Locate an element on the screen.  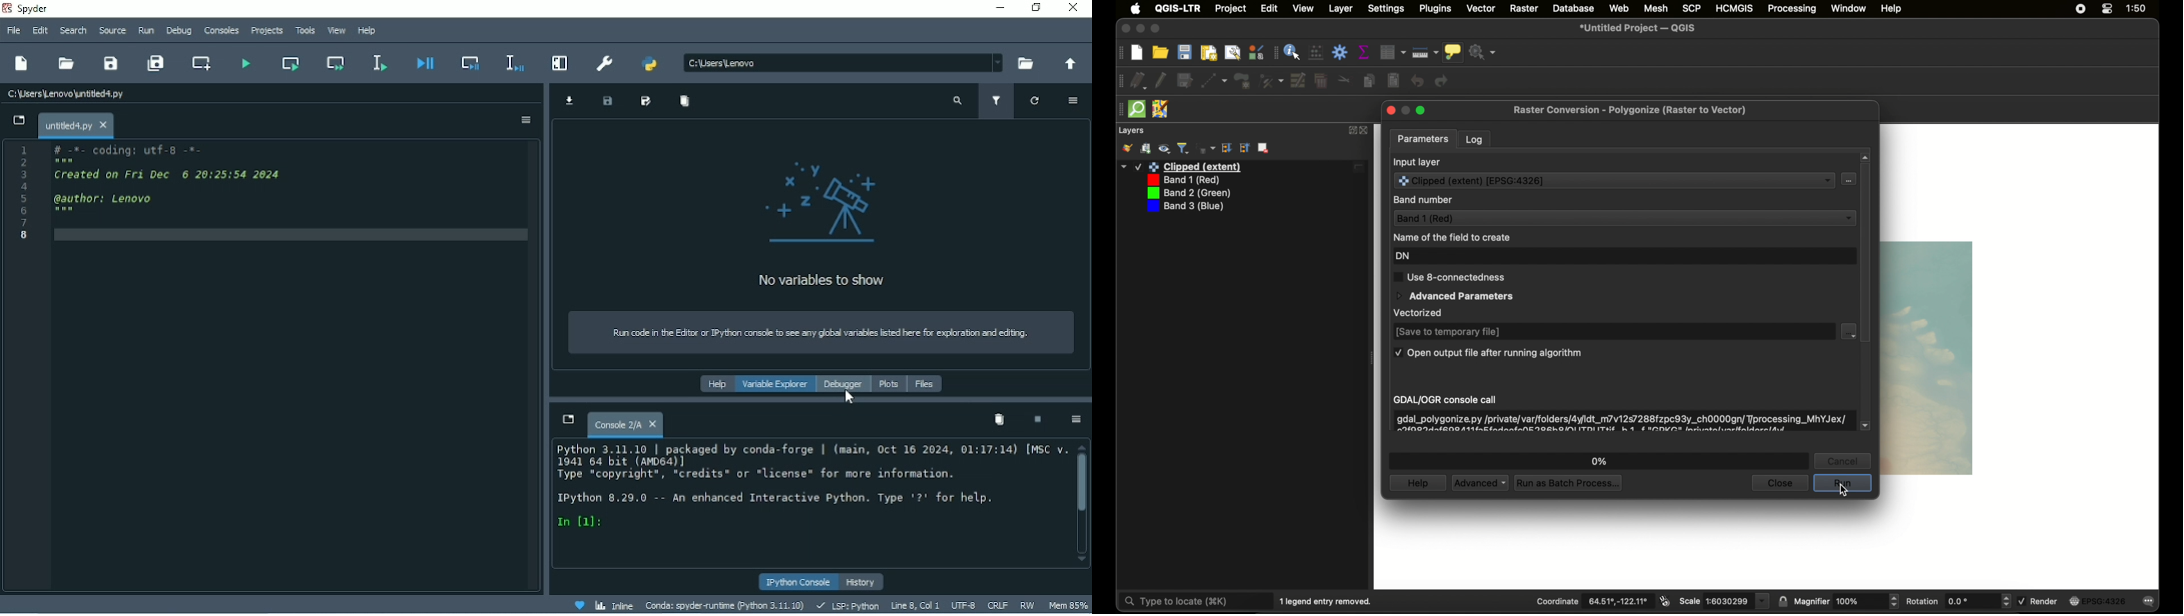
goal/ogr console call is located at coordinates (1446, 400).